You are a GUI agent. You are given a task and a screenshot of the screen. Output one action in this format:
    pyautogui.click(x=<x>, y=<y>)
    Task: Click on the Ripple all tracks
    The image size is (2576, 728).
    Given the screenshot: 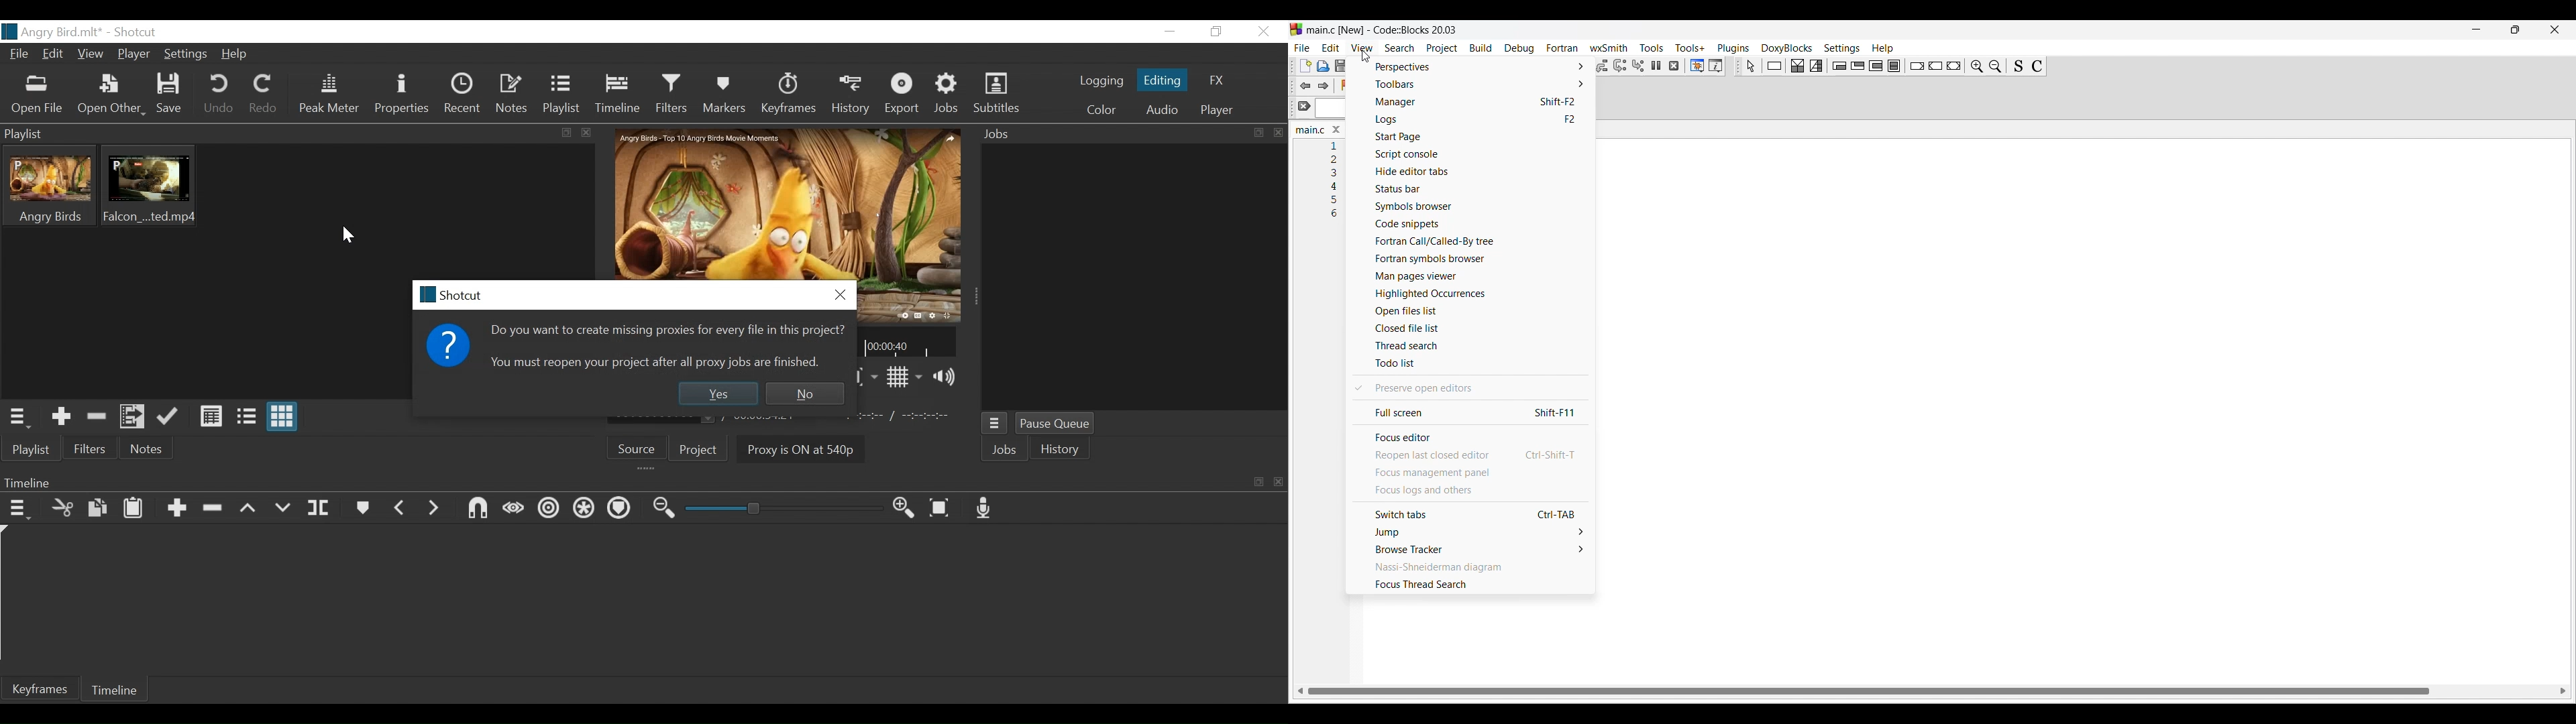 What is the action you would take?
    pyautogui.click(x=581, y=508)
    